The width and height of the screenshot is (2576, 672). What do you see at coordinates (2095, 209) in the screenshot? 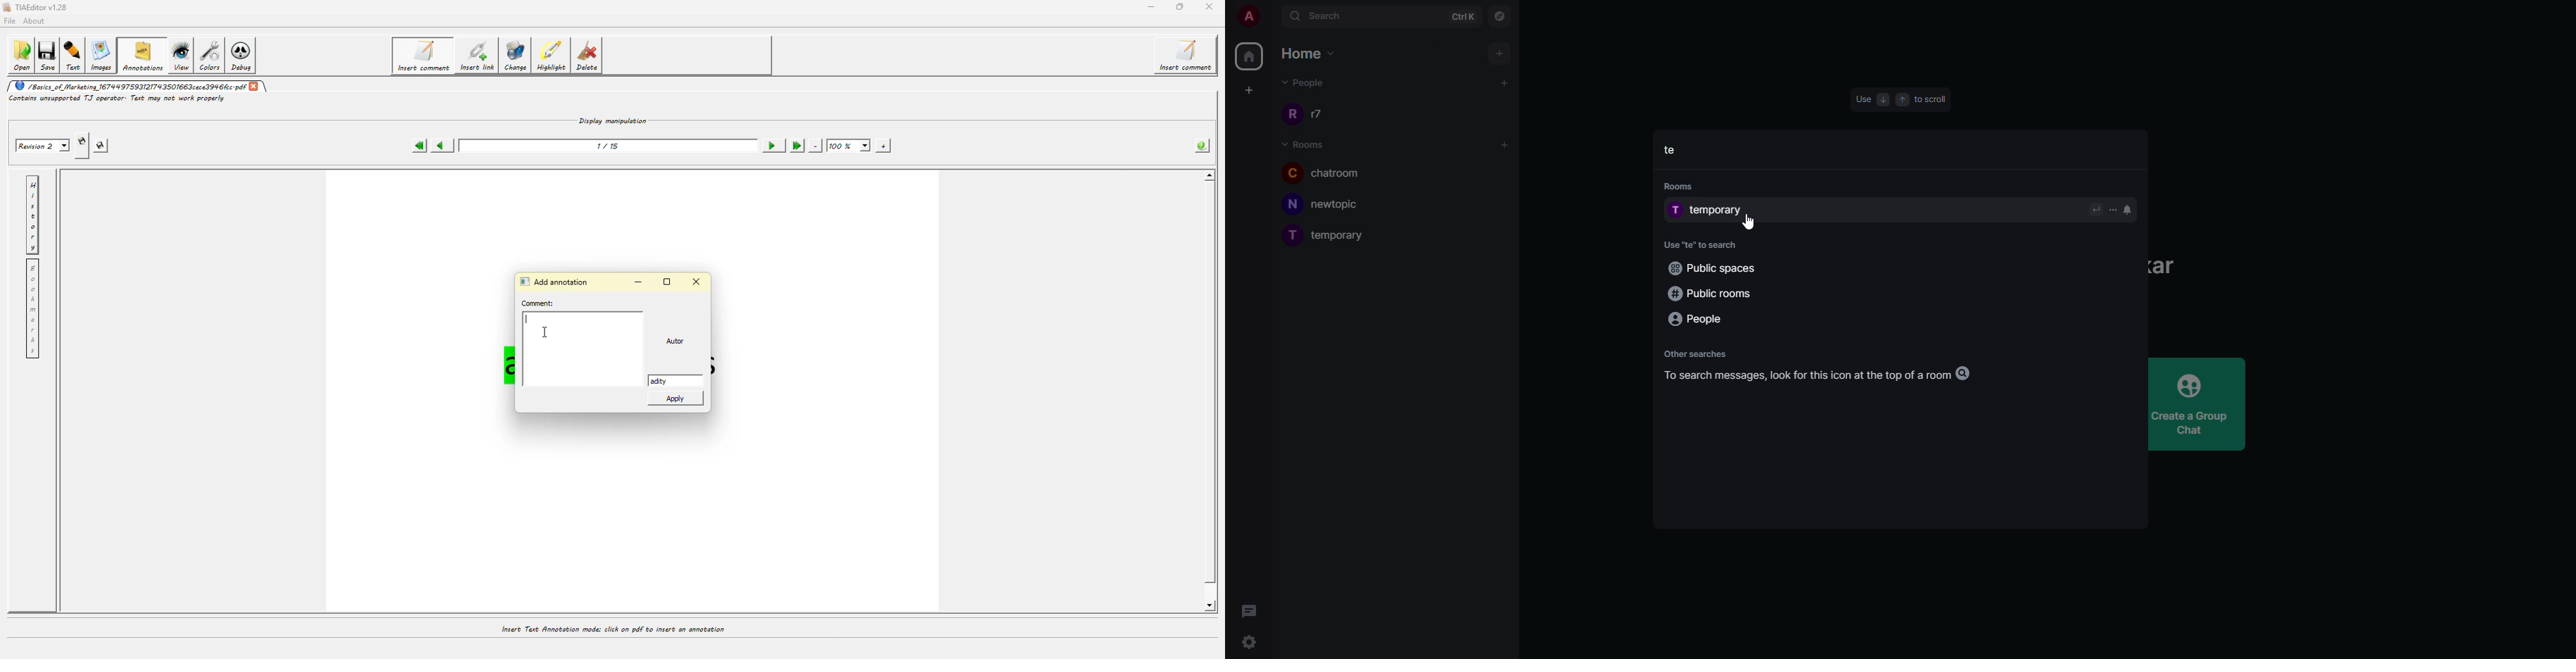
I see `enter` at bounding box center [2095, 209].